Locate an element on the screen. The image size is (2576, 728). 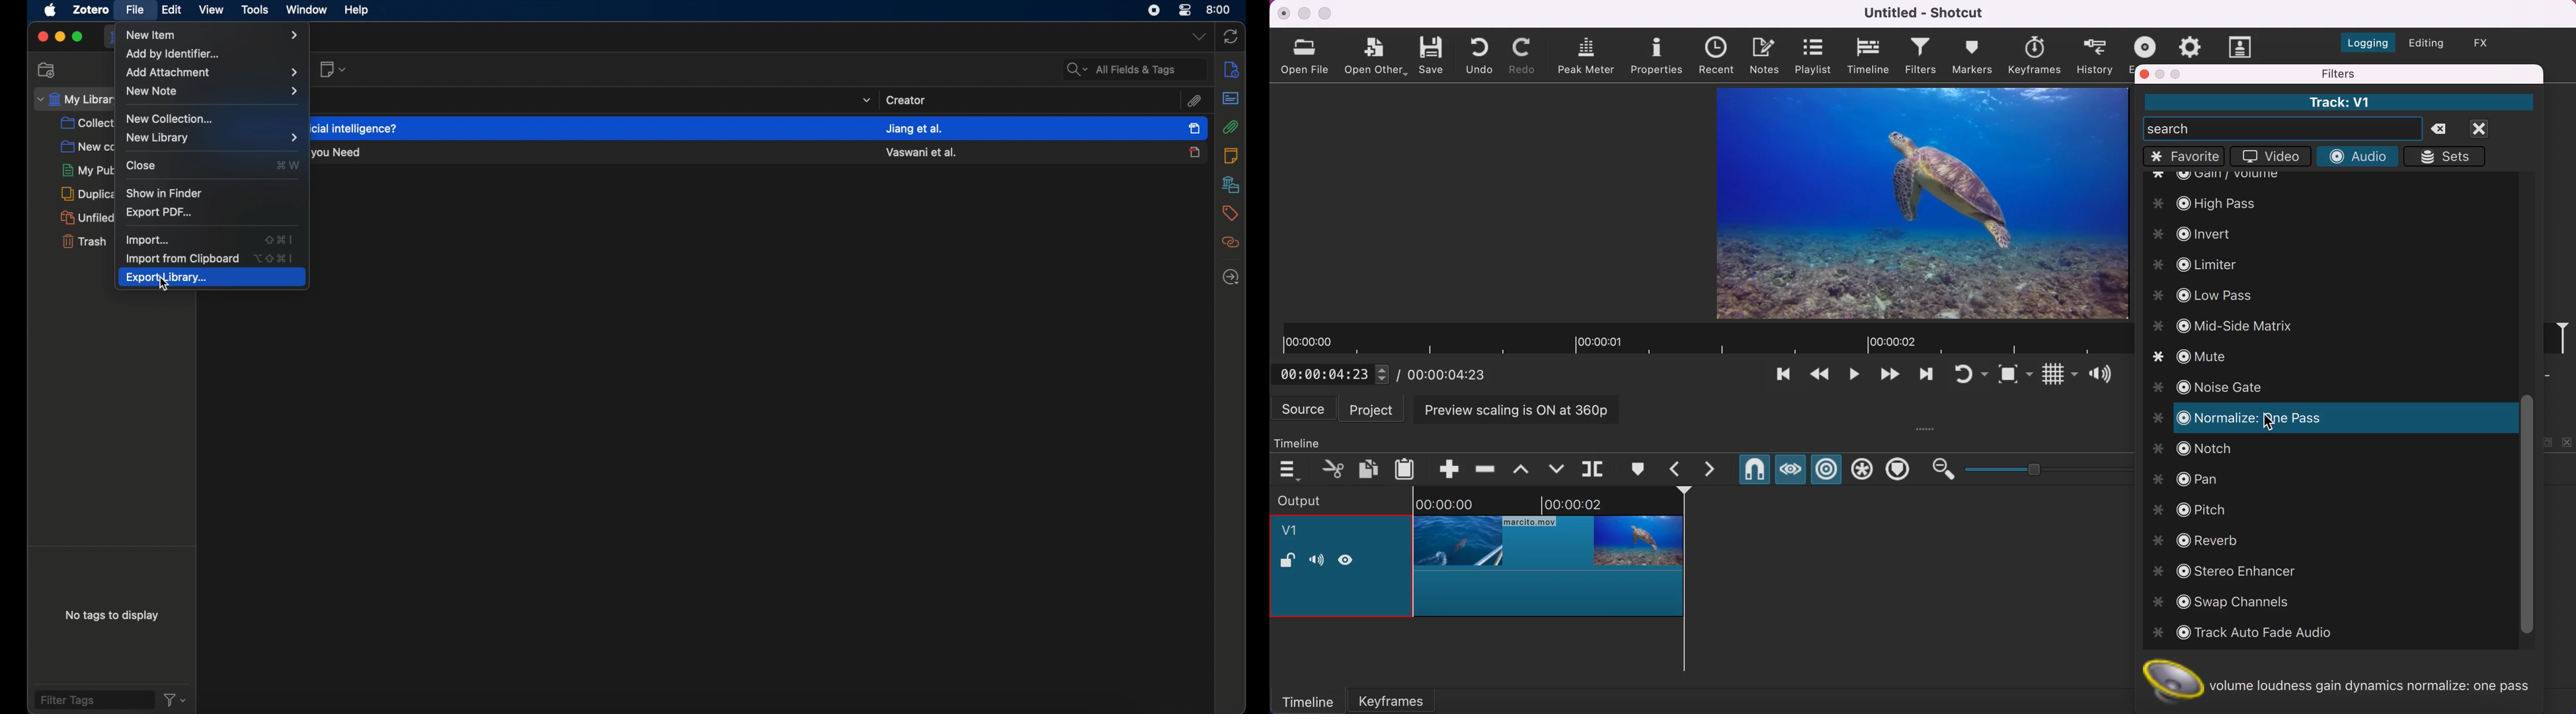
time is located at coordinates (1219, 9).